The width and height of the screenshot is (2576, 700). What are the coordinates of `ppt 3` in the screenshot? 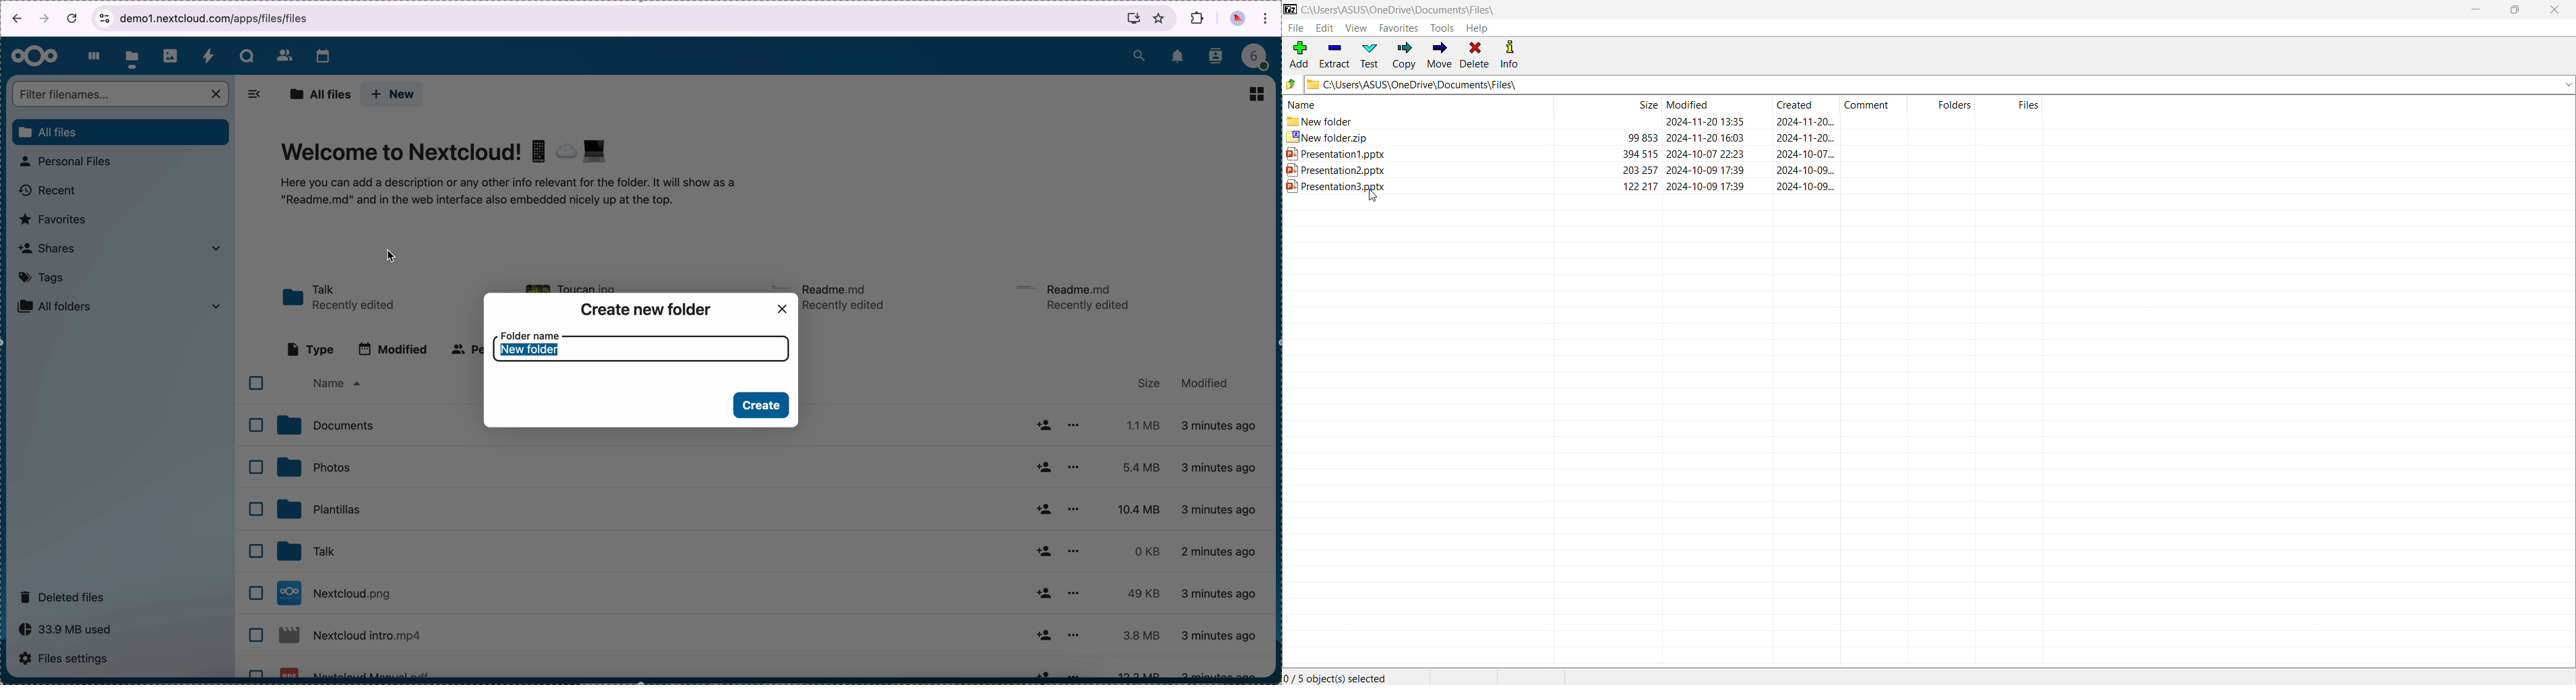 It's located at (1663, 186).